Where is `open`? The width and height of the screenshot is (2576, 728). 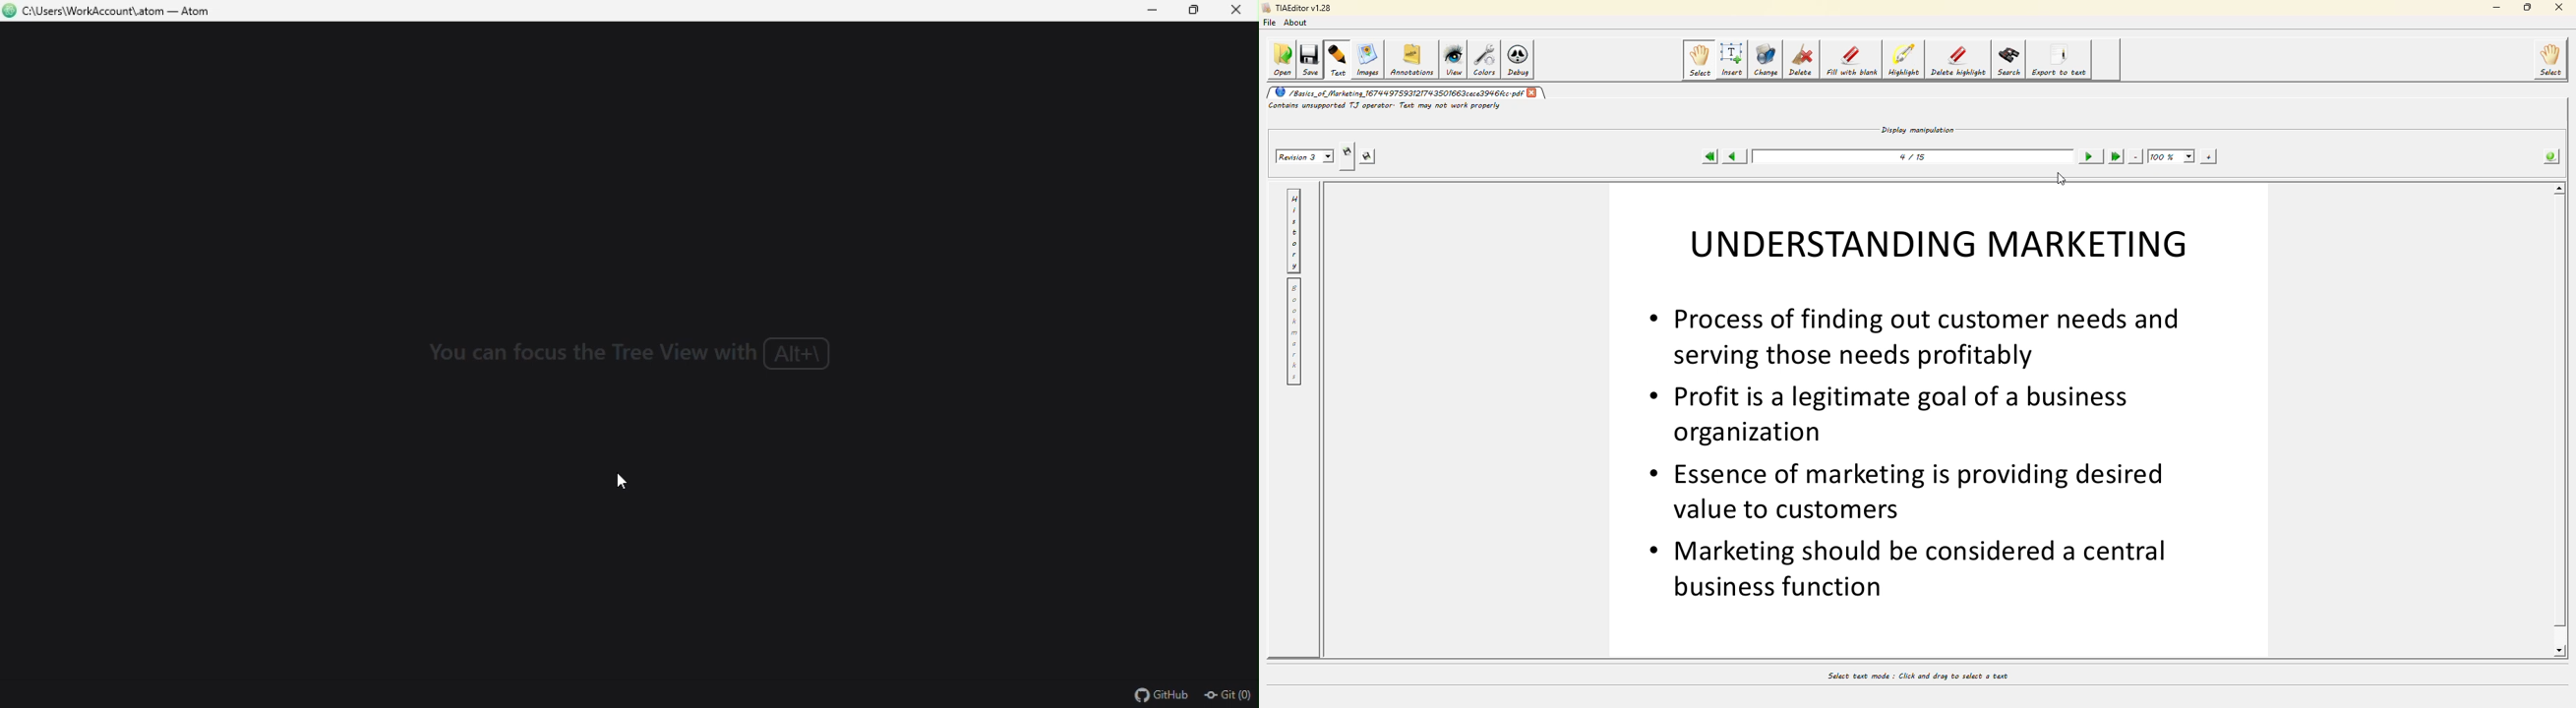
open is located at coordinates (1281, 59).